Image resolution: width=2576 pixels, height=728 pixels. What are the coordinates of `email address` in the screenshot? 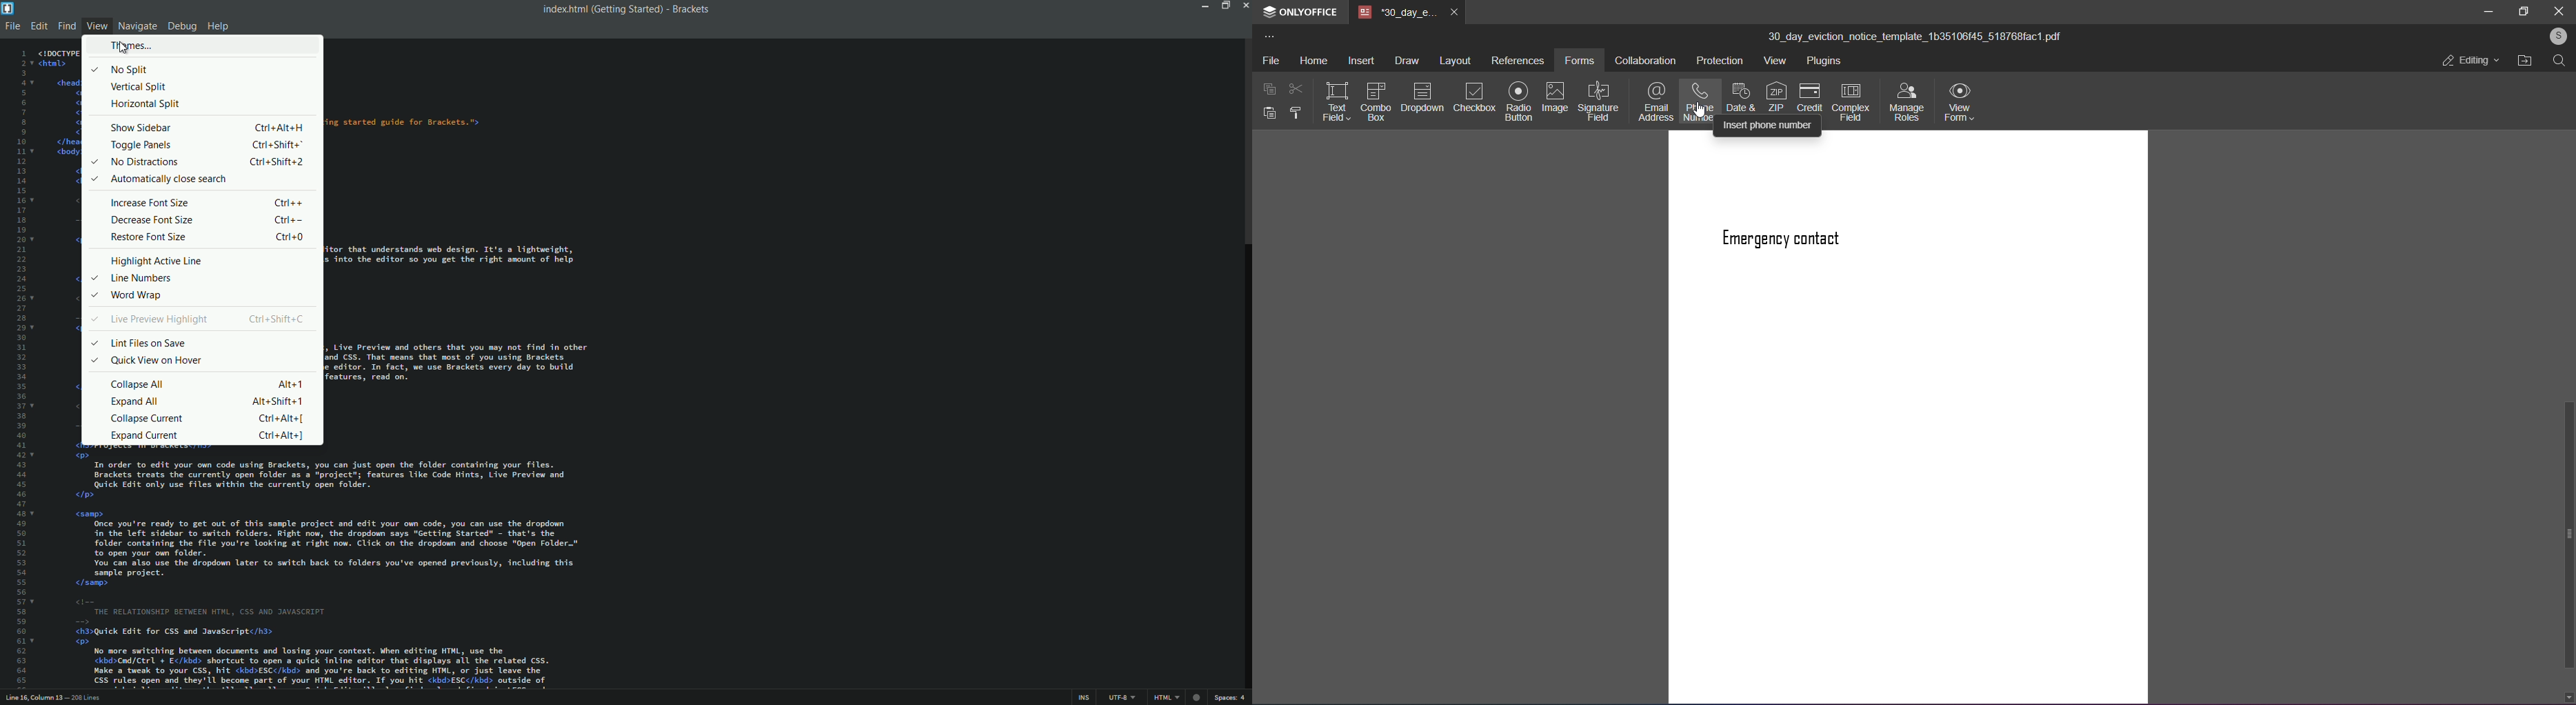 It's located at (1654, 102).